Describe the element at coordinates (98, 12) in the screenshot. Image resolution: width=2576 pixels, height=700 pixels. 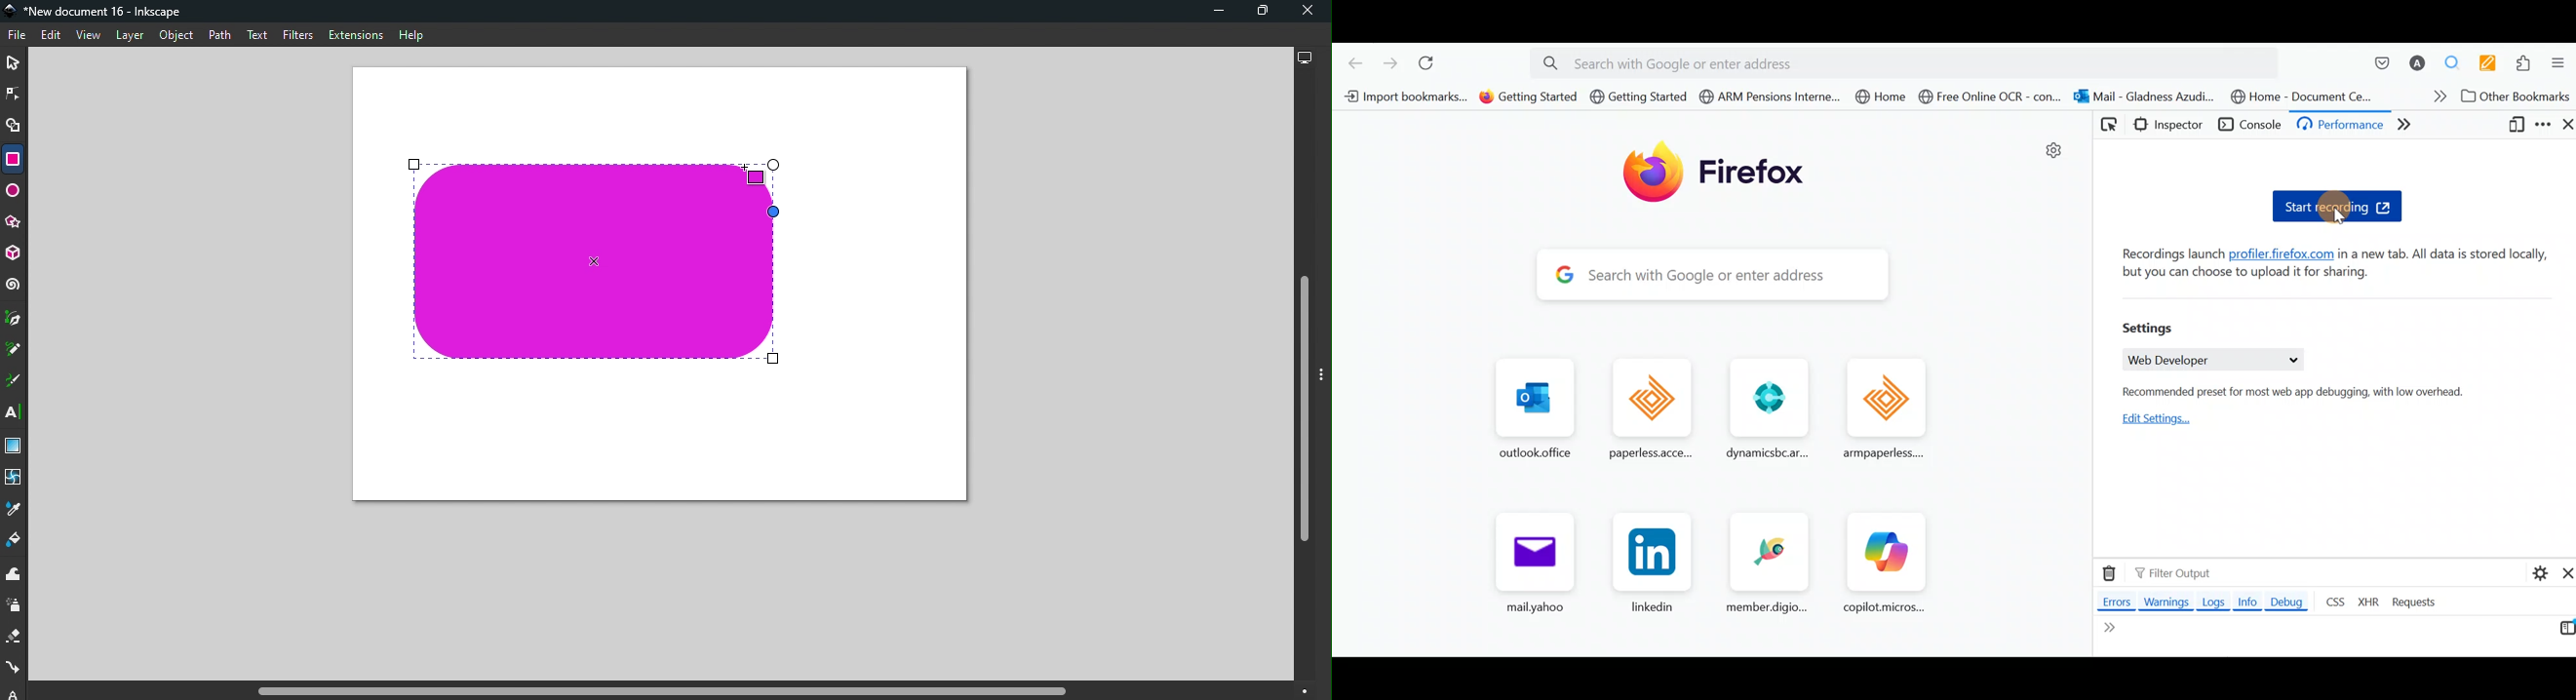
I see `Document name` at that location.